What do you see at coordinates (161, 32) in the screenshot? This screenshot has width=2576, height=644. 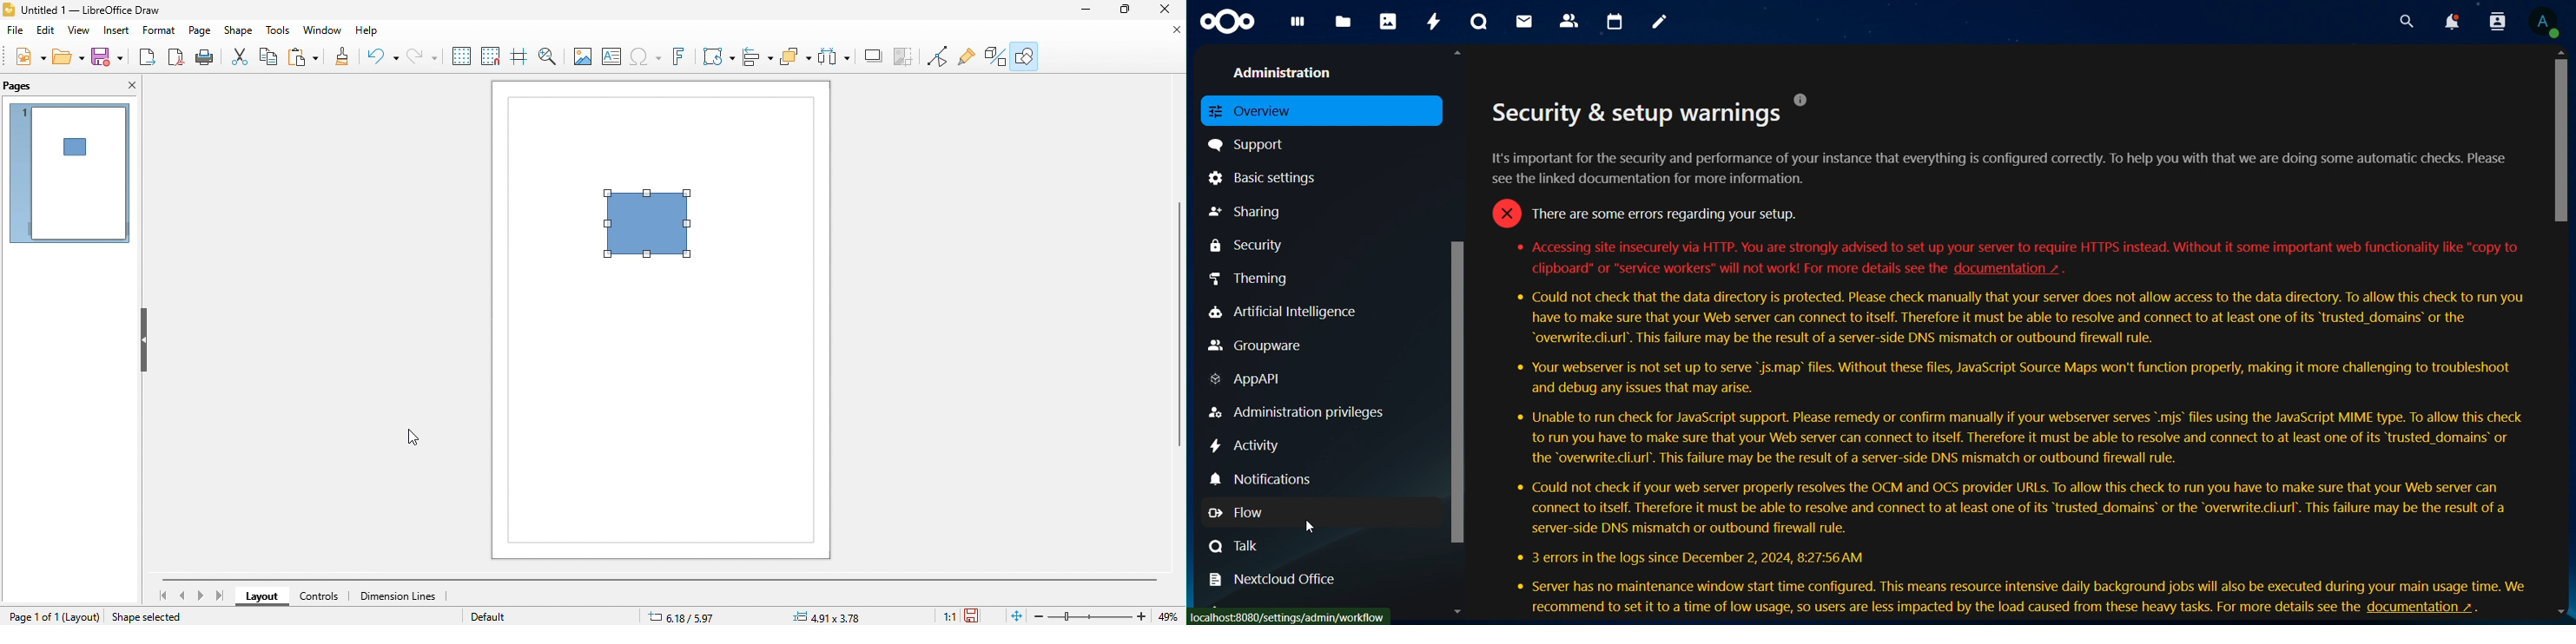 I see `format` at bounding box center [161, 32].